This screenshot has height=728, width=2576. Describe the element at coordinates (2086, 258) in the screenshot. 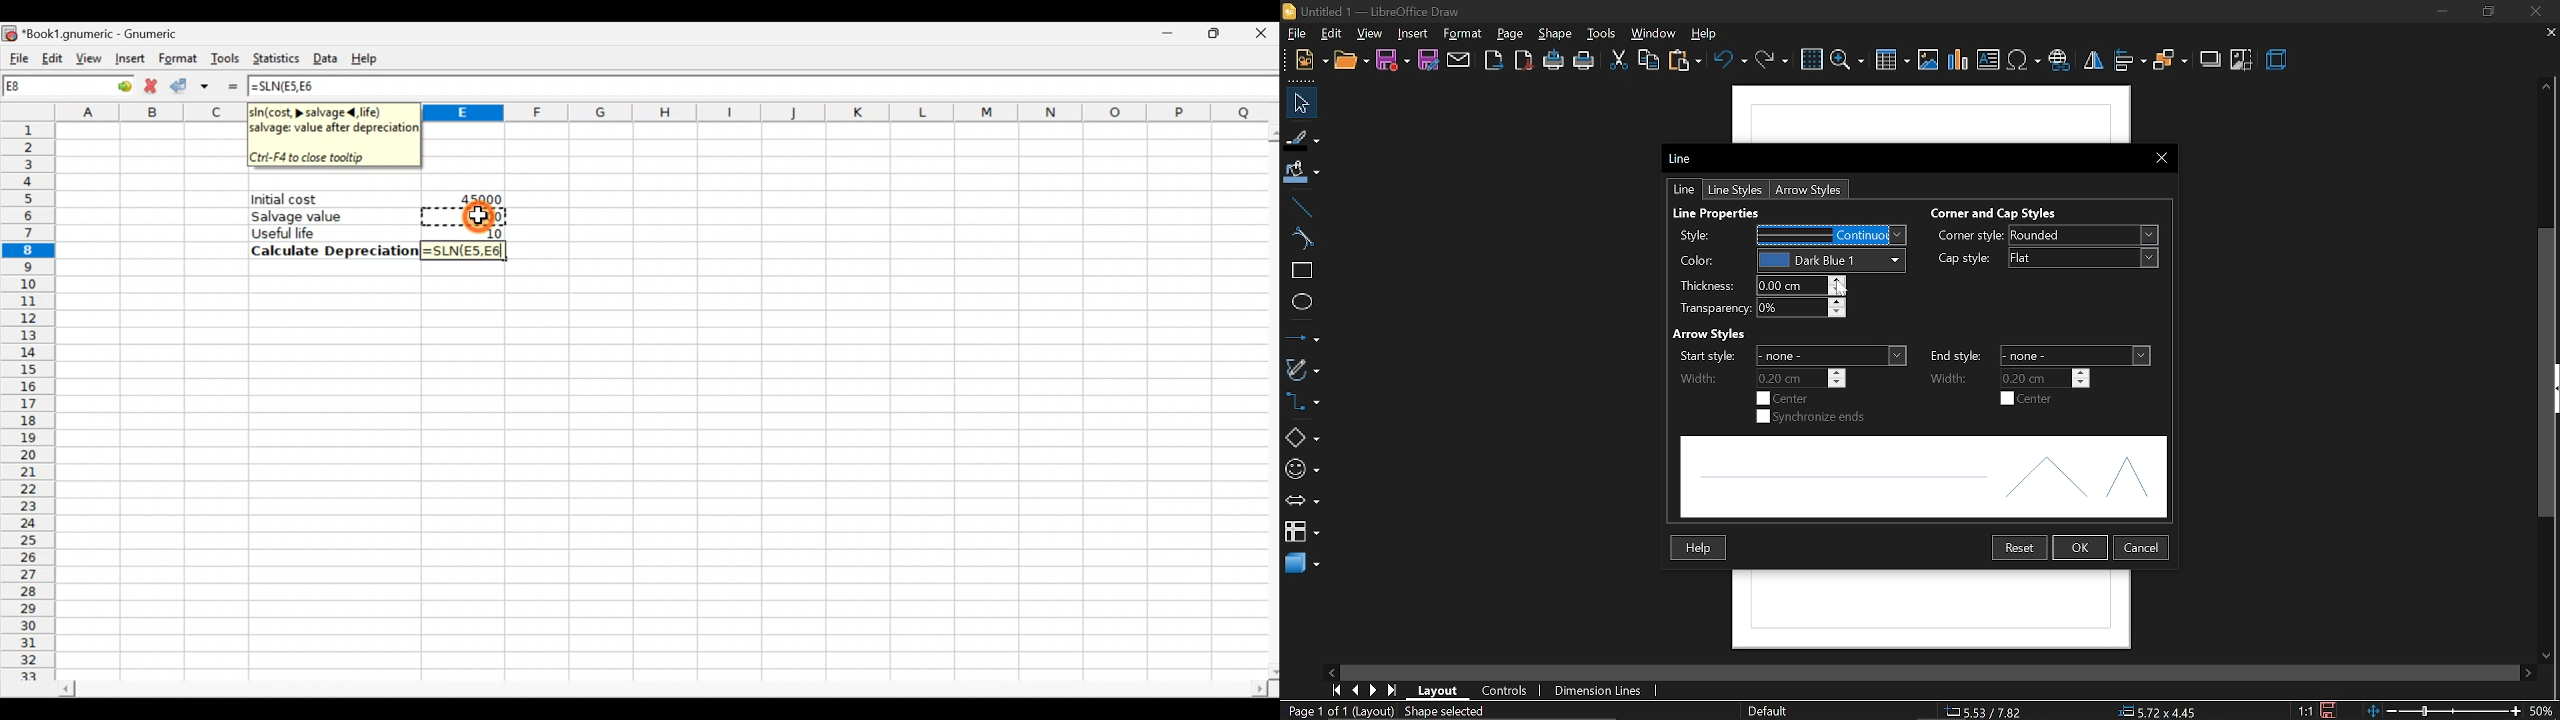

I see `cap style` at that location.